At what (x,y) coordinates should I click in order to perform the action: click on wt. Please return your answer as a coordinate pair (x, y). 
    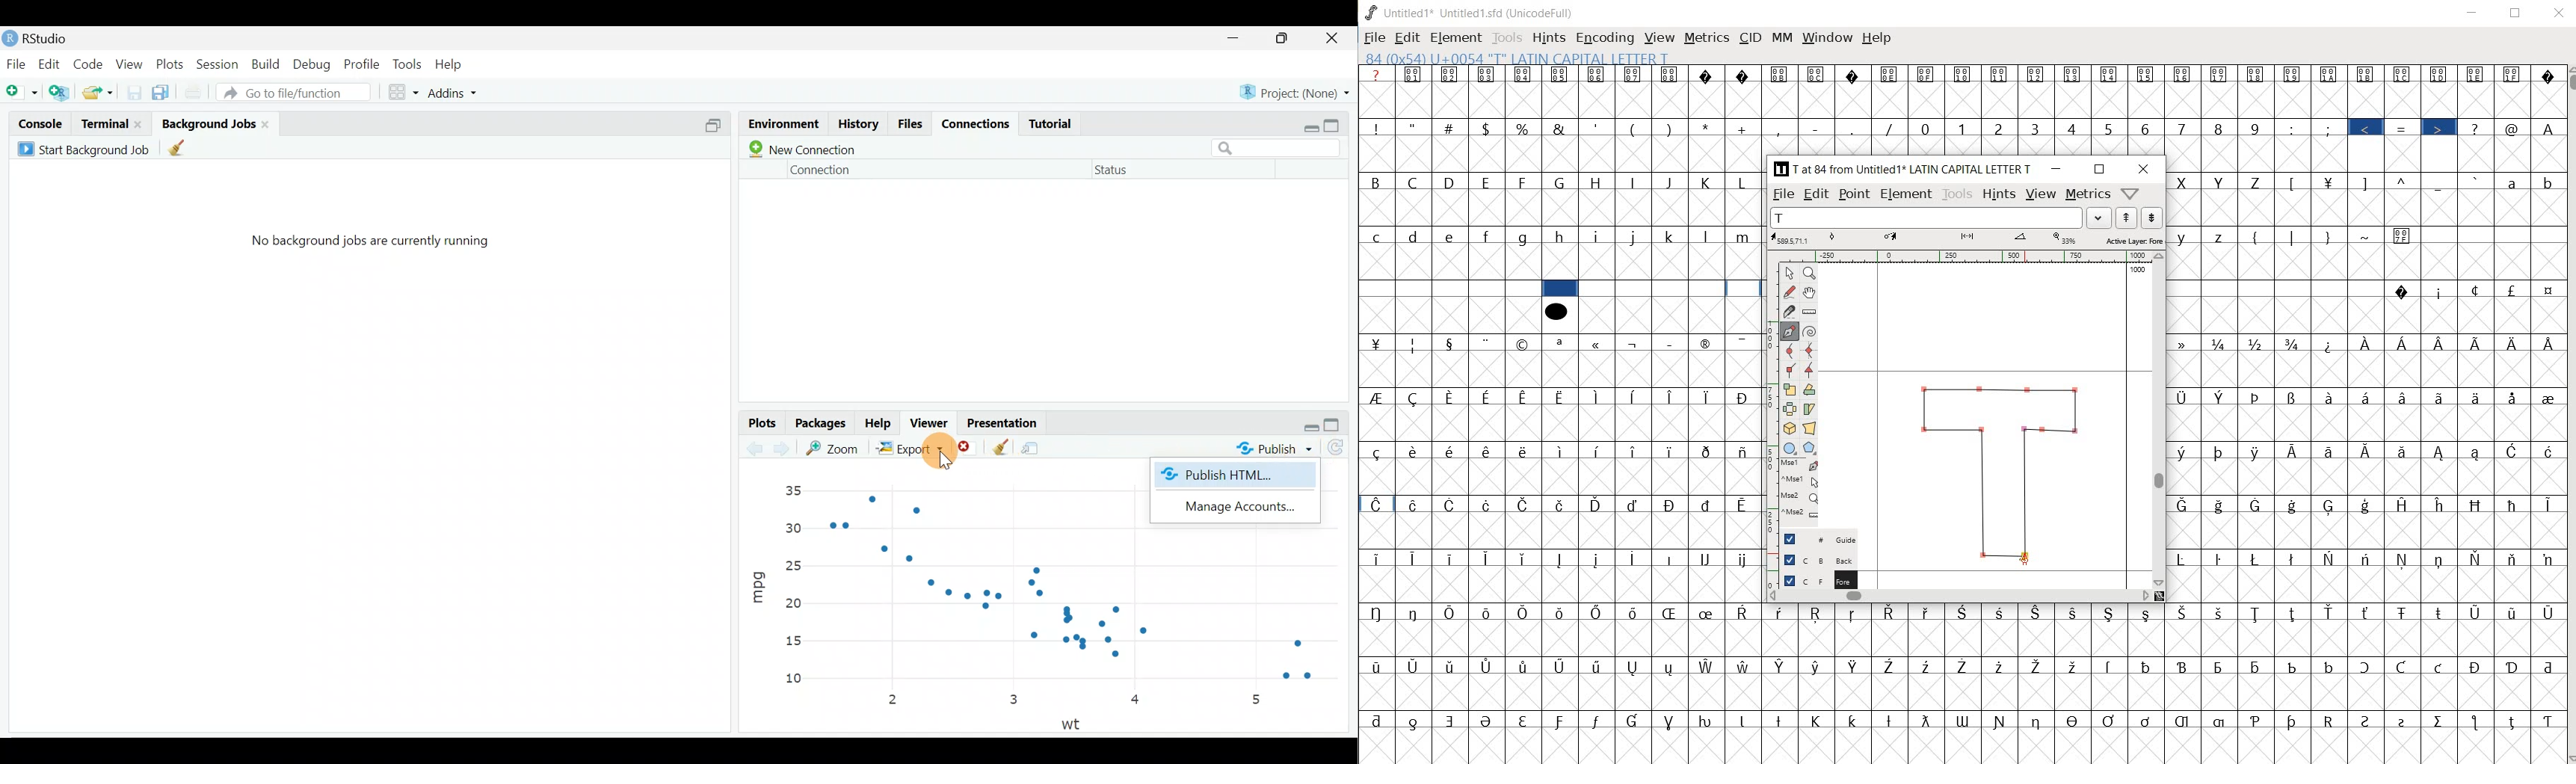
    Looking at the image, I should click on (1077, 723).